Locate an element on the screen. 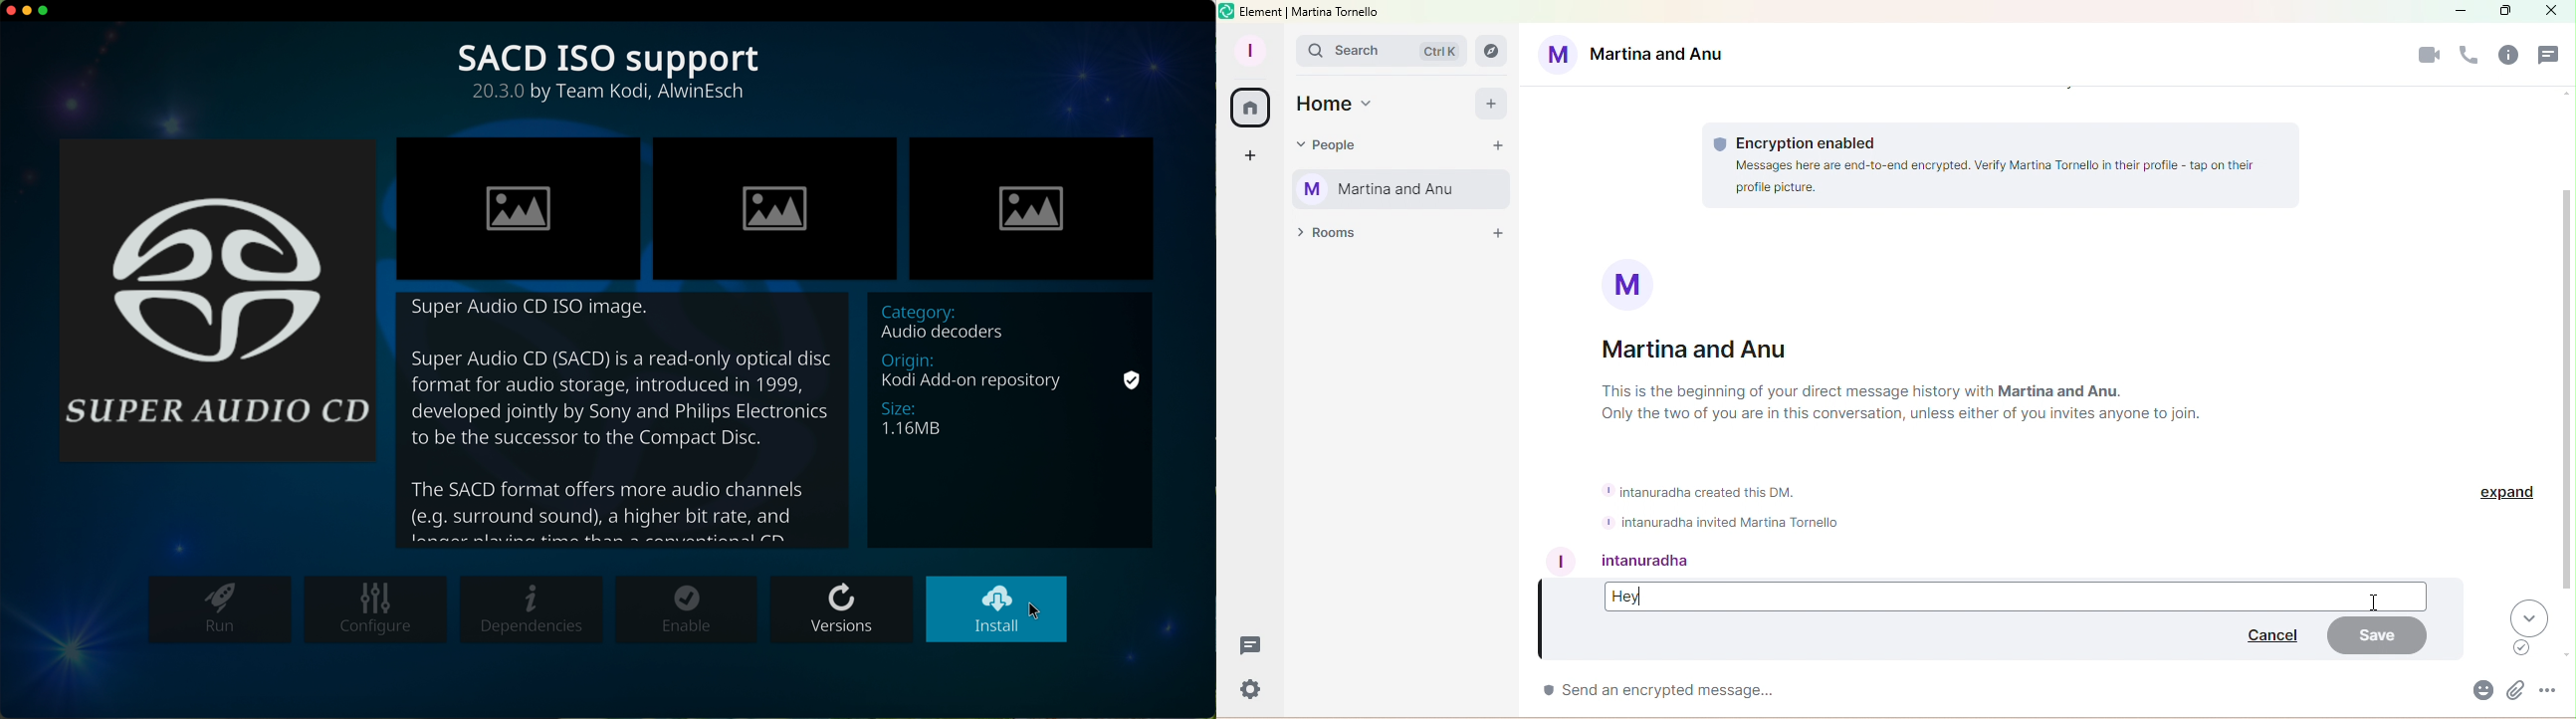 This screenshot has width=2576, height=728. Quick settings is located at coordinates (1246, 692).